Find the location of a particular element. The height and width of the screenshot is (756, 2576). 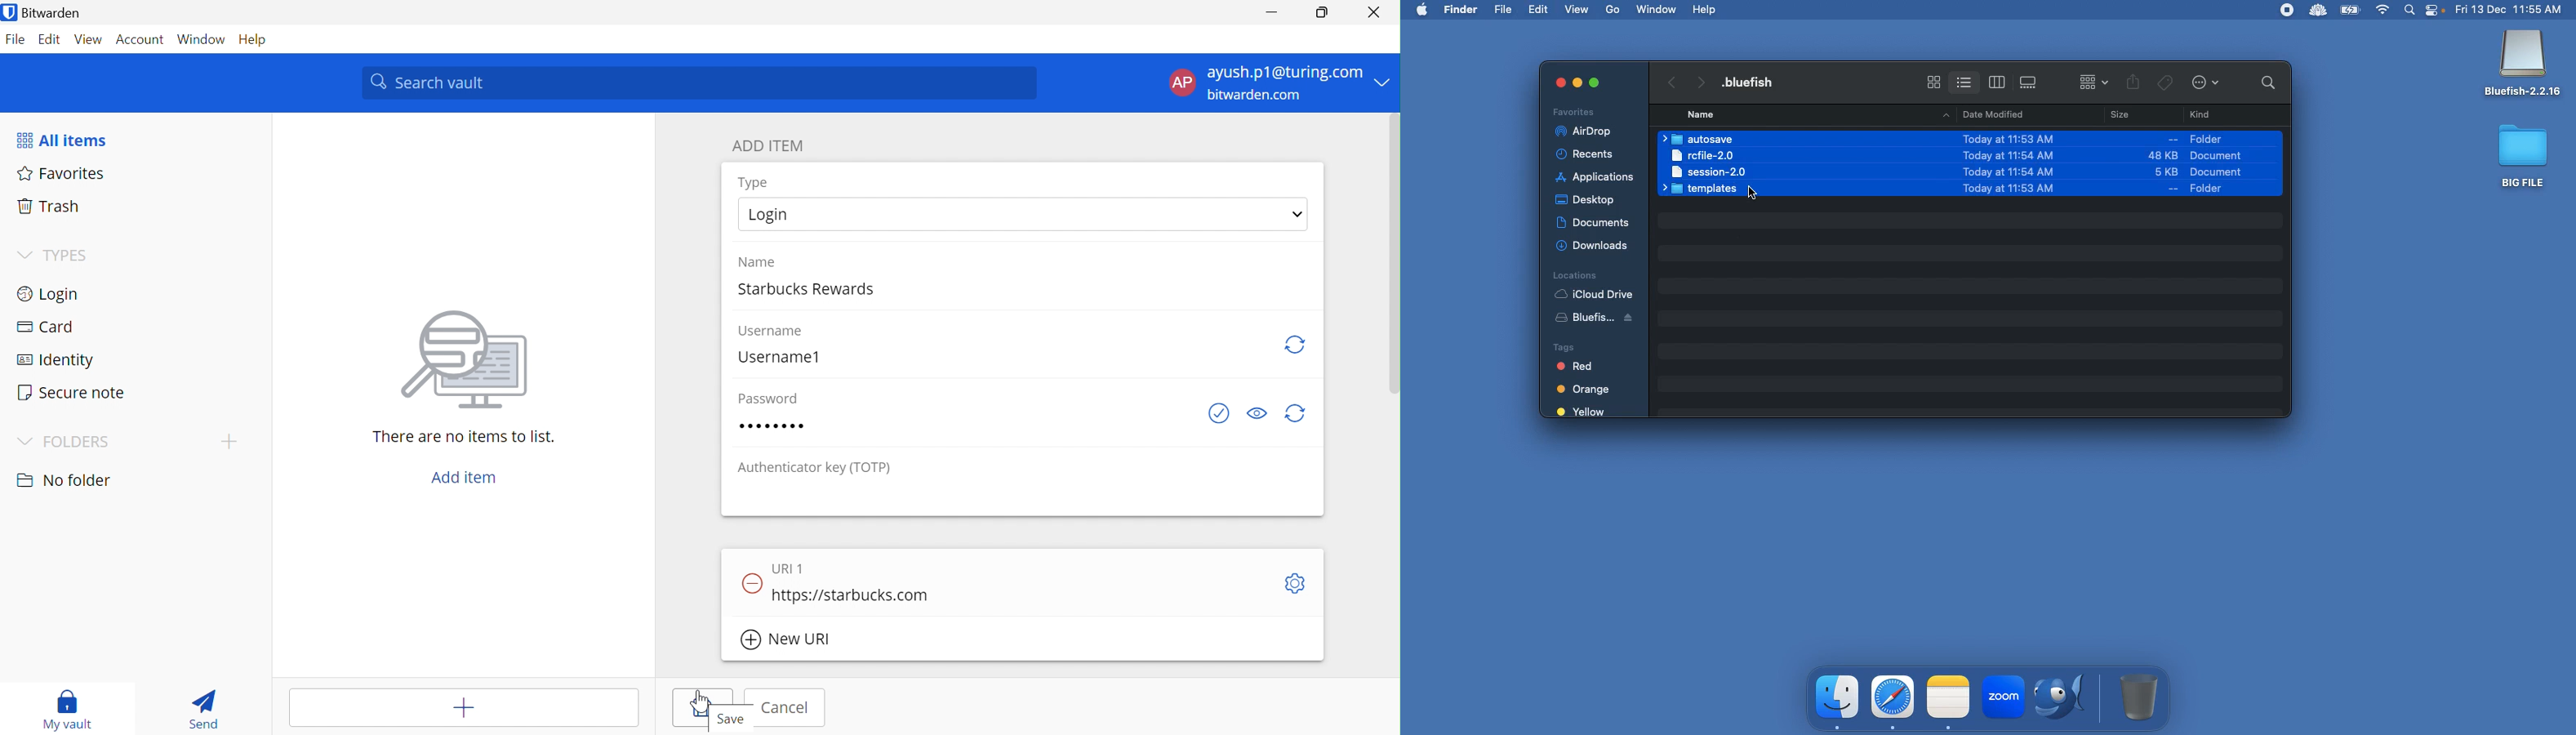

New URI is located at coordinates (787, 641).